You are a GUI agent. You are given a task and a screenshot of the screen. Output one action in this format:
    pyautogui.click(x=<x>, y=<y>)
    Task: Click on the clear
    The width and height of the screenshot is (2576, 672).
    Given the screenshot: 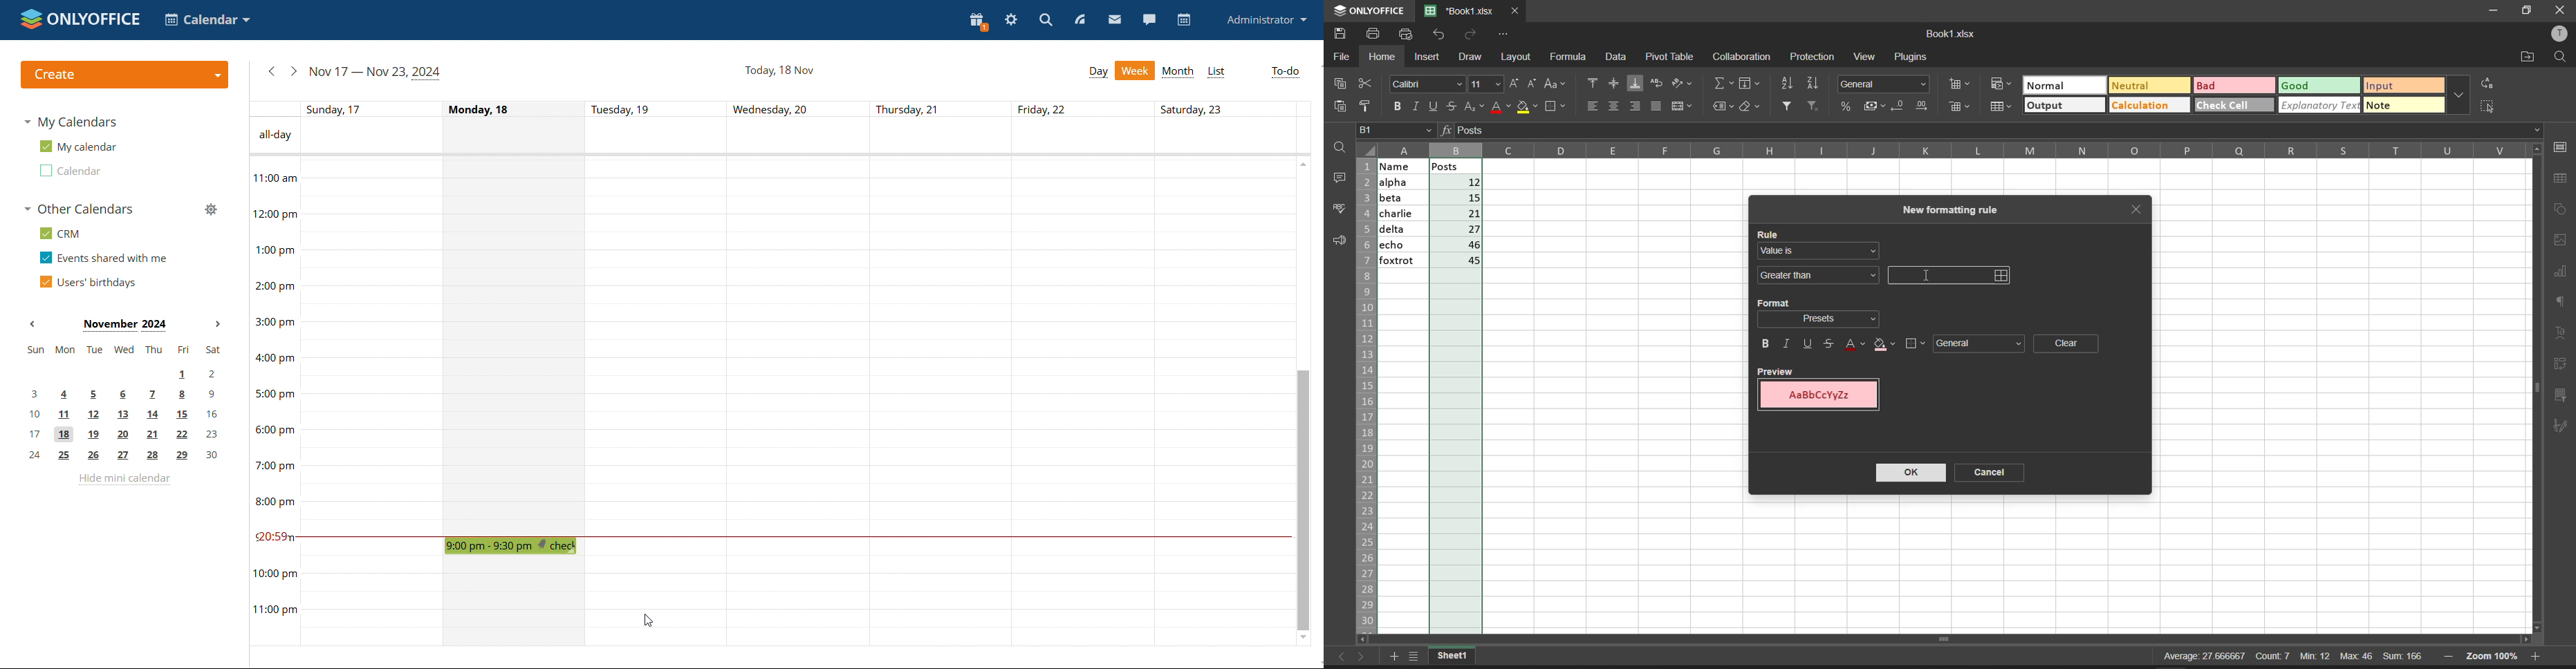 What is the action you would take?
    pyautogui.click(x=1752, y=105)
    